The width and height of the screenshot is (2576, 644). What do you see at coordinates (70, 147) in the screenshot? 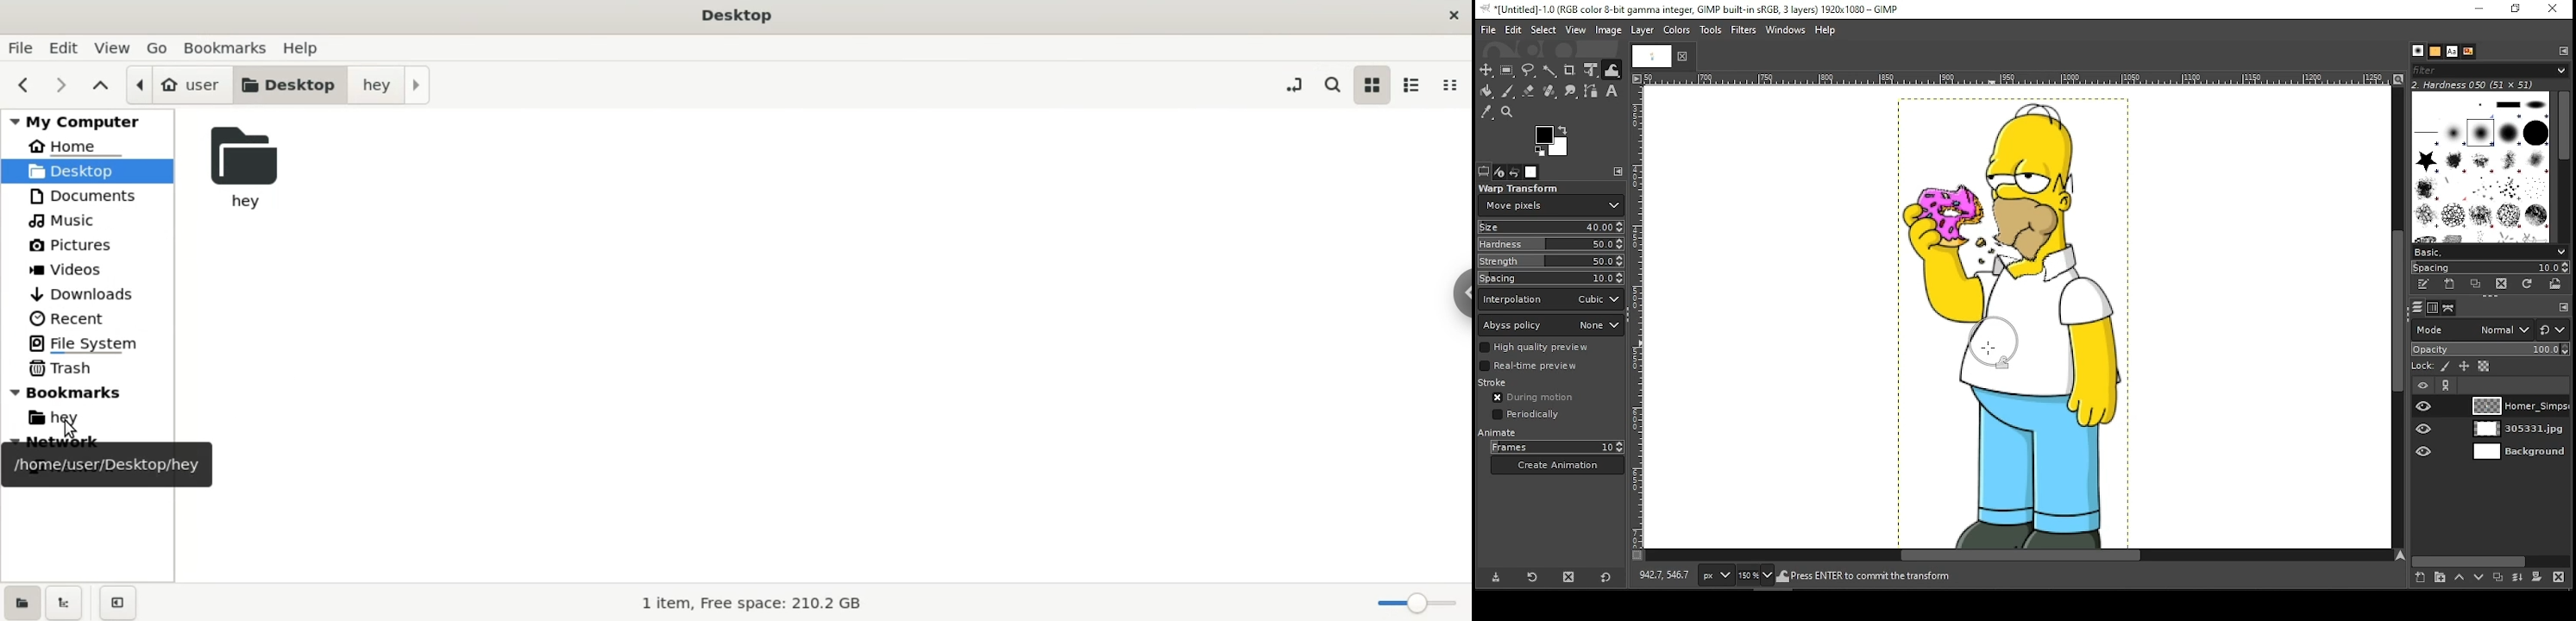
I see `home` at bounding box center [70, 147].